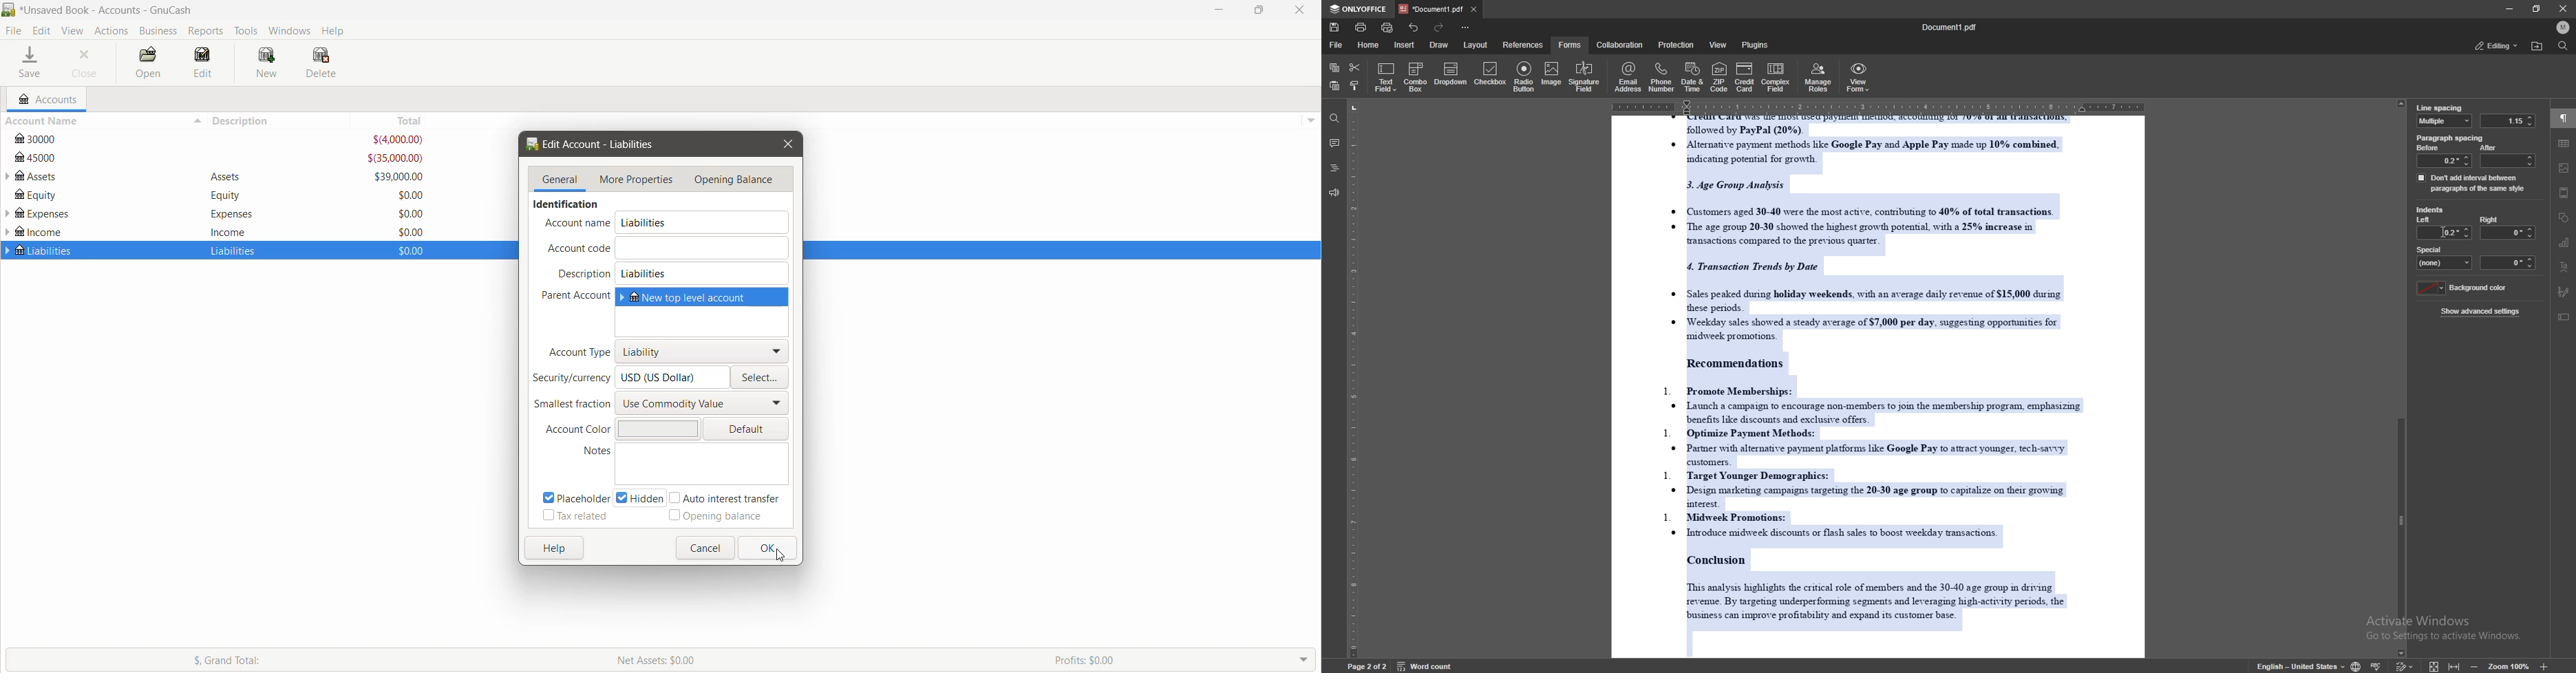  Describe the element at coordinates (2509, 666) in the screenshot. I see `zoom` at that location.